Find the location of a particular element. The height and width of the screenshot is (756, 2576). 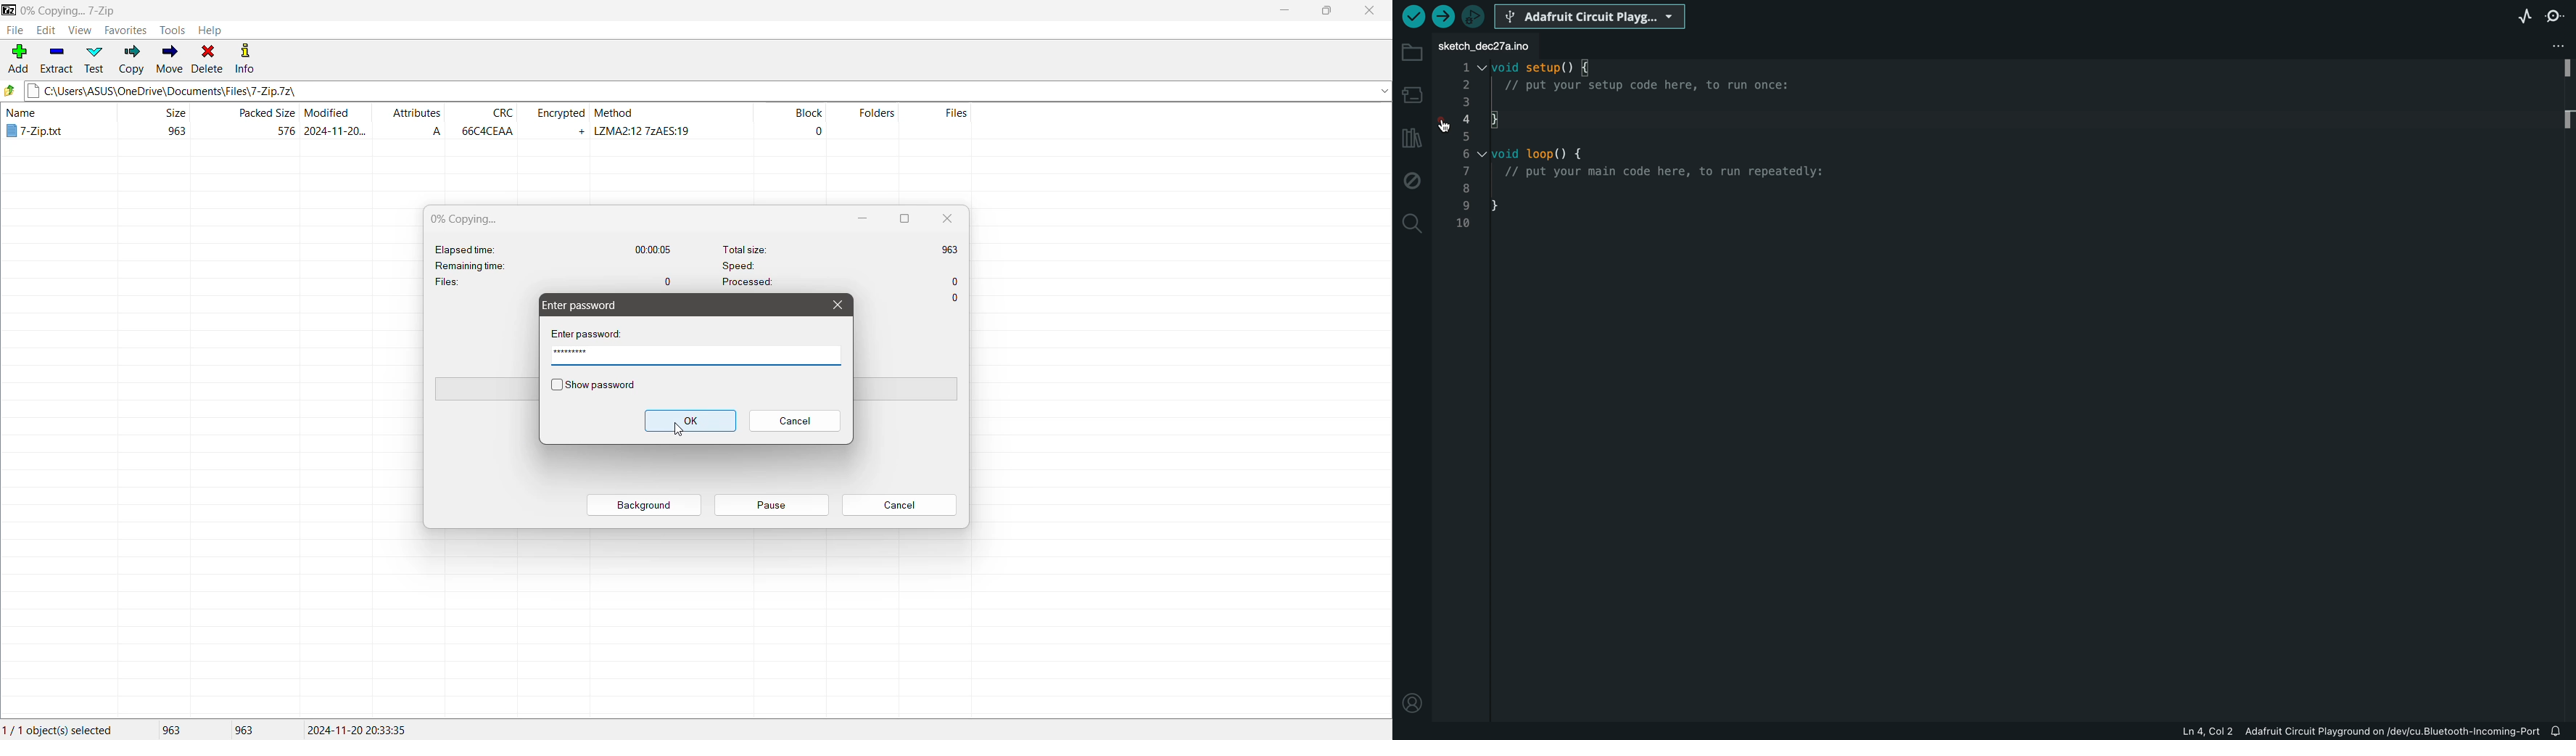

Encrypted is located at coordinates (558, 121).